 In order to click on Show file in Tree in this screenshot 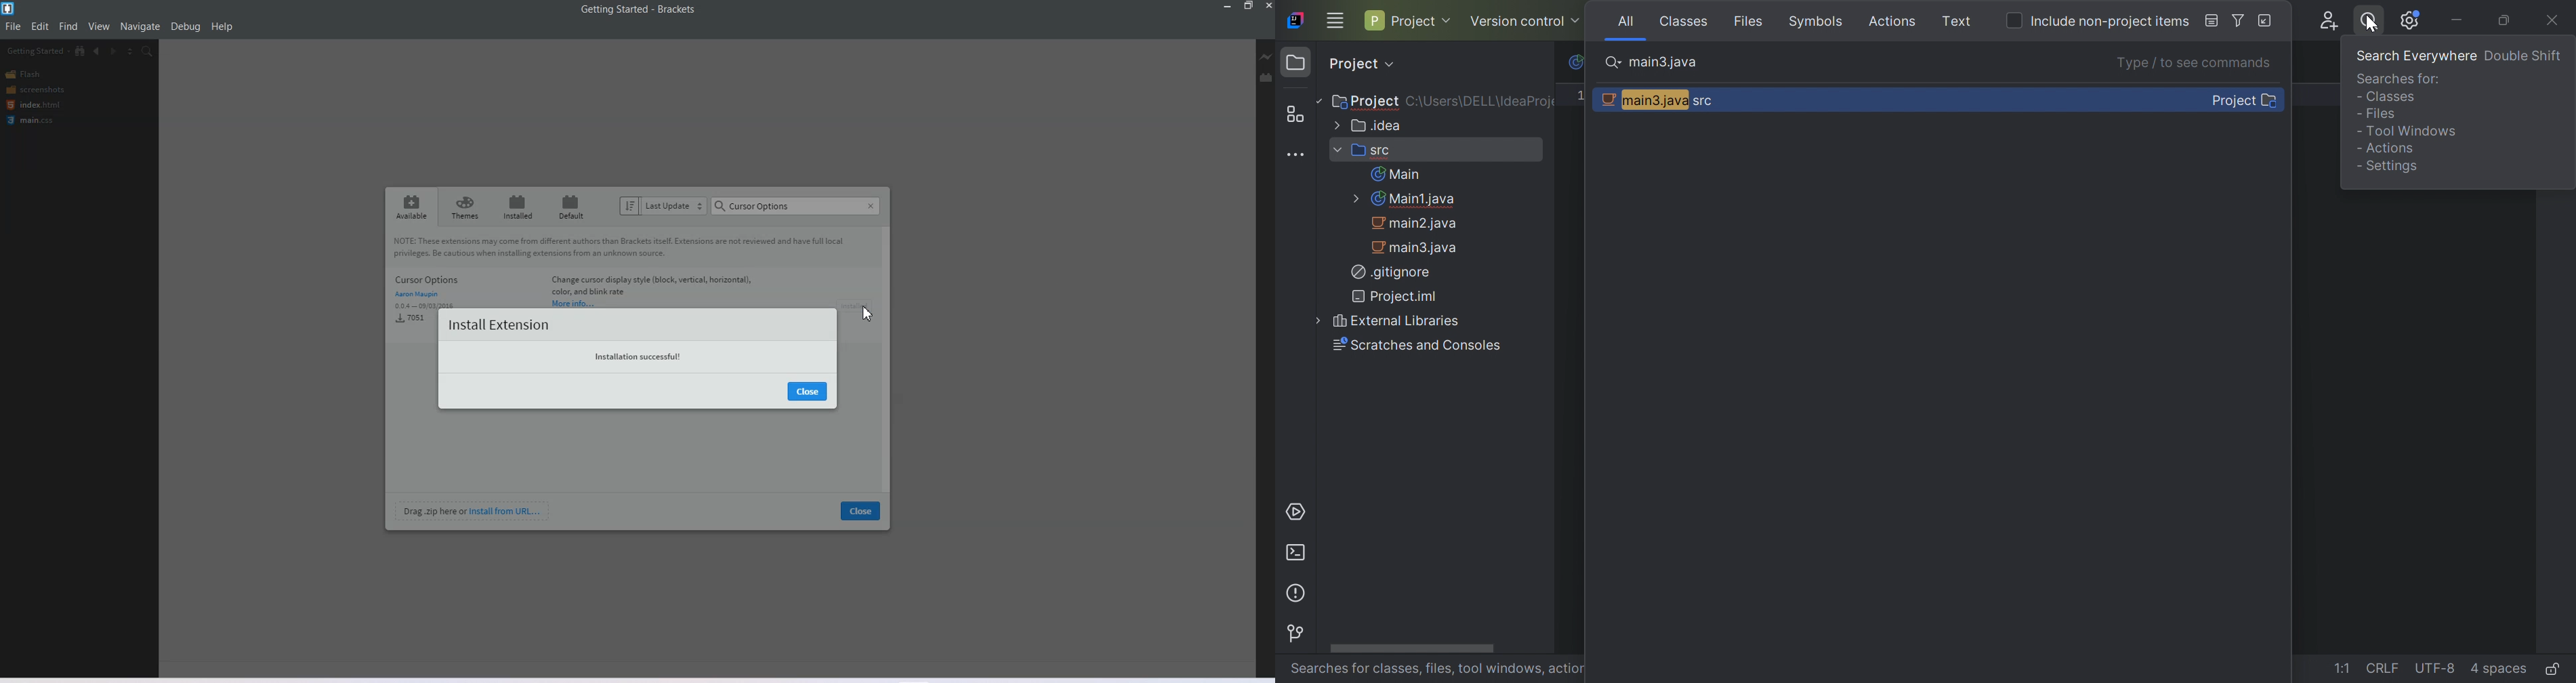, I will do `click(80, 50)`.